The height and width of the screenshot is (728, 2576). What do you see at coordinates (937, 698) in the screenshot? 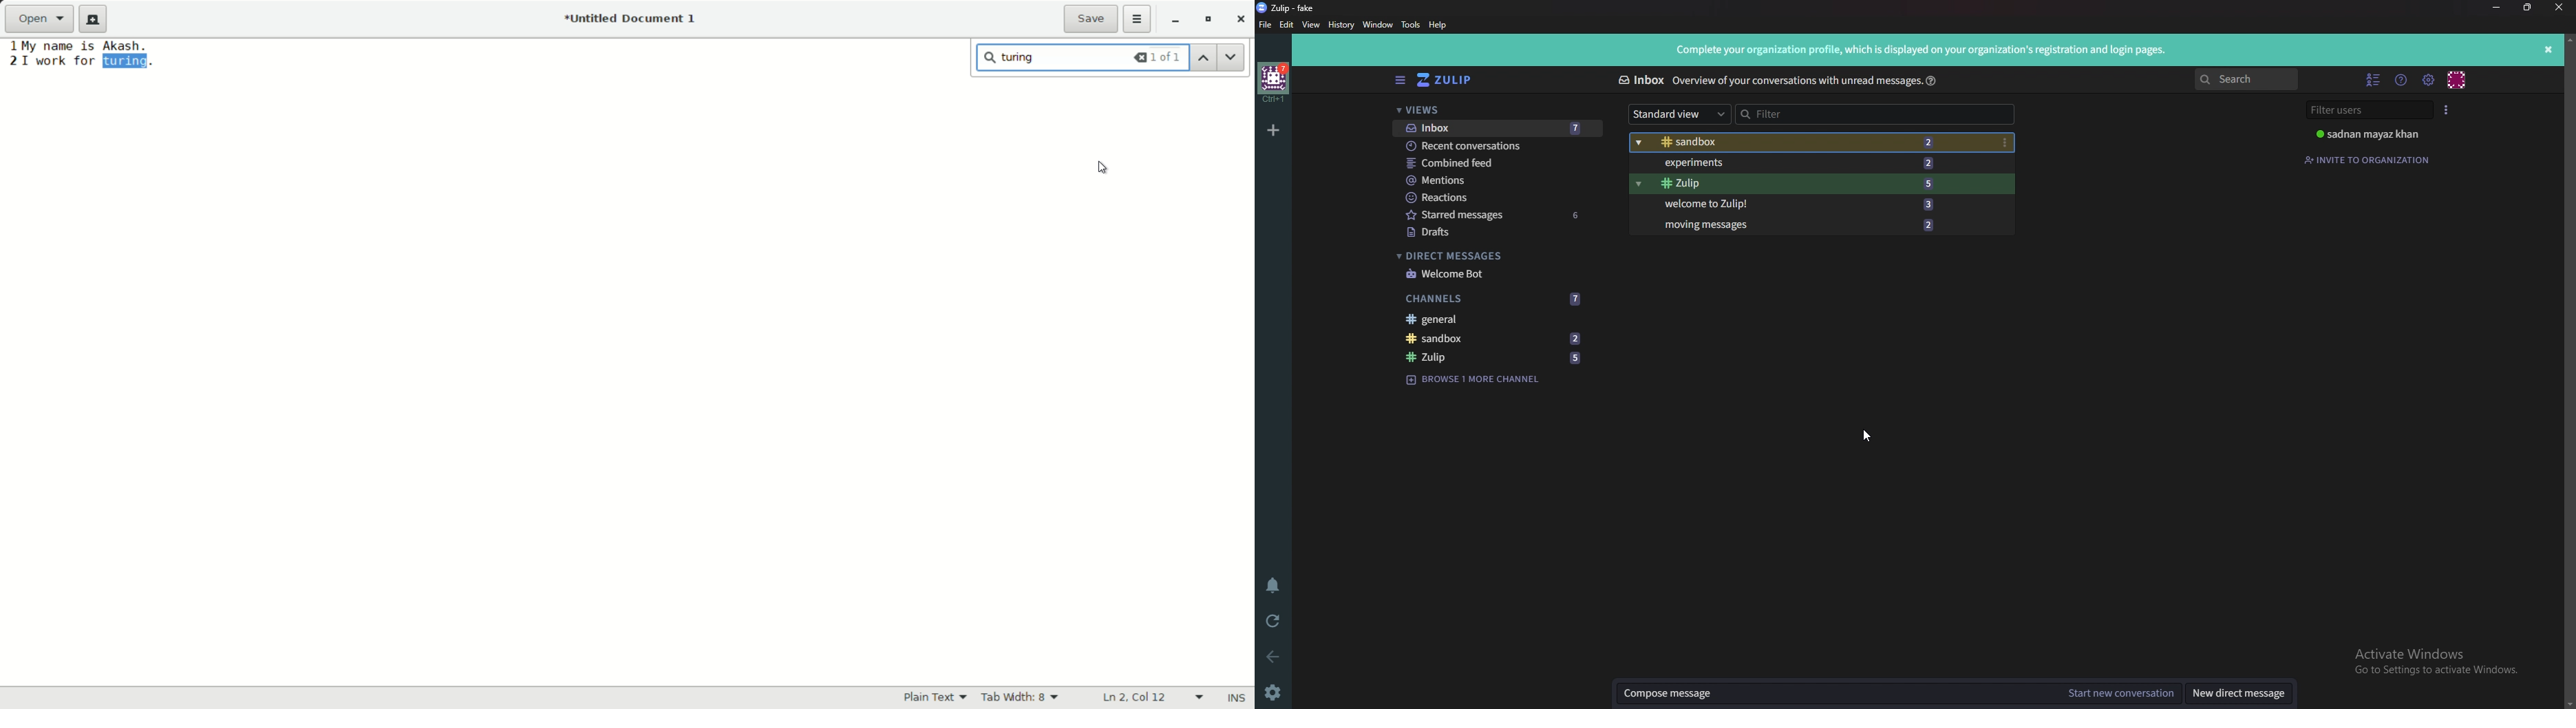
I see `plain text` at bounding box center [937, 698].